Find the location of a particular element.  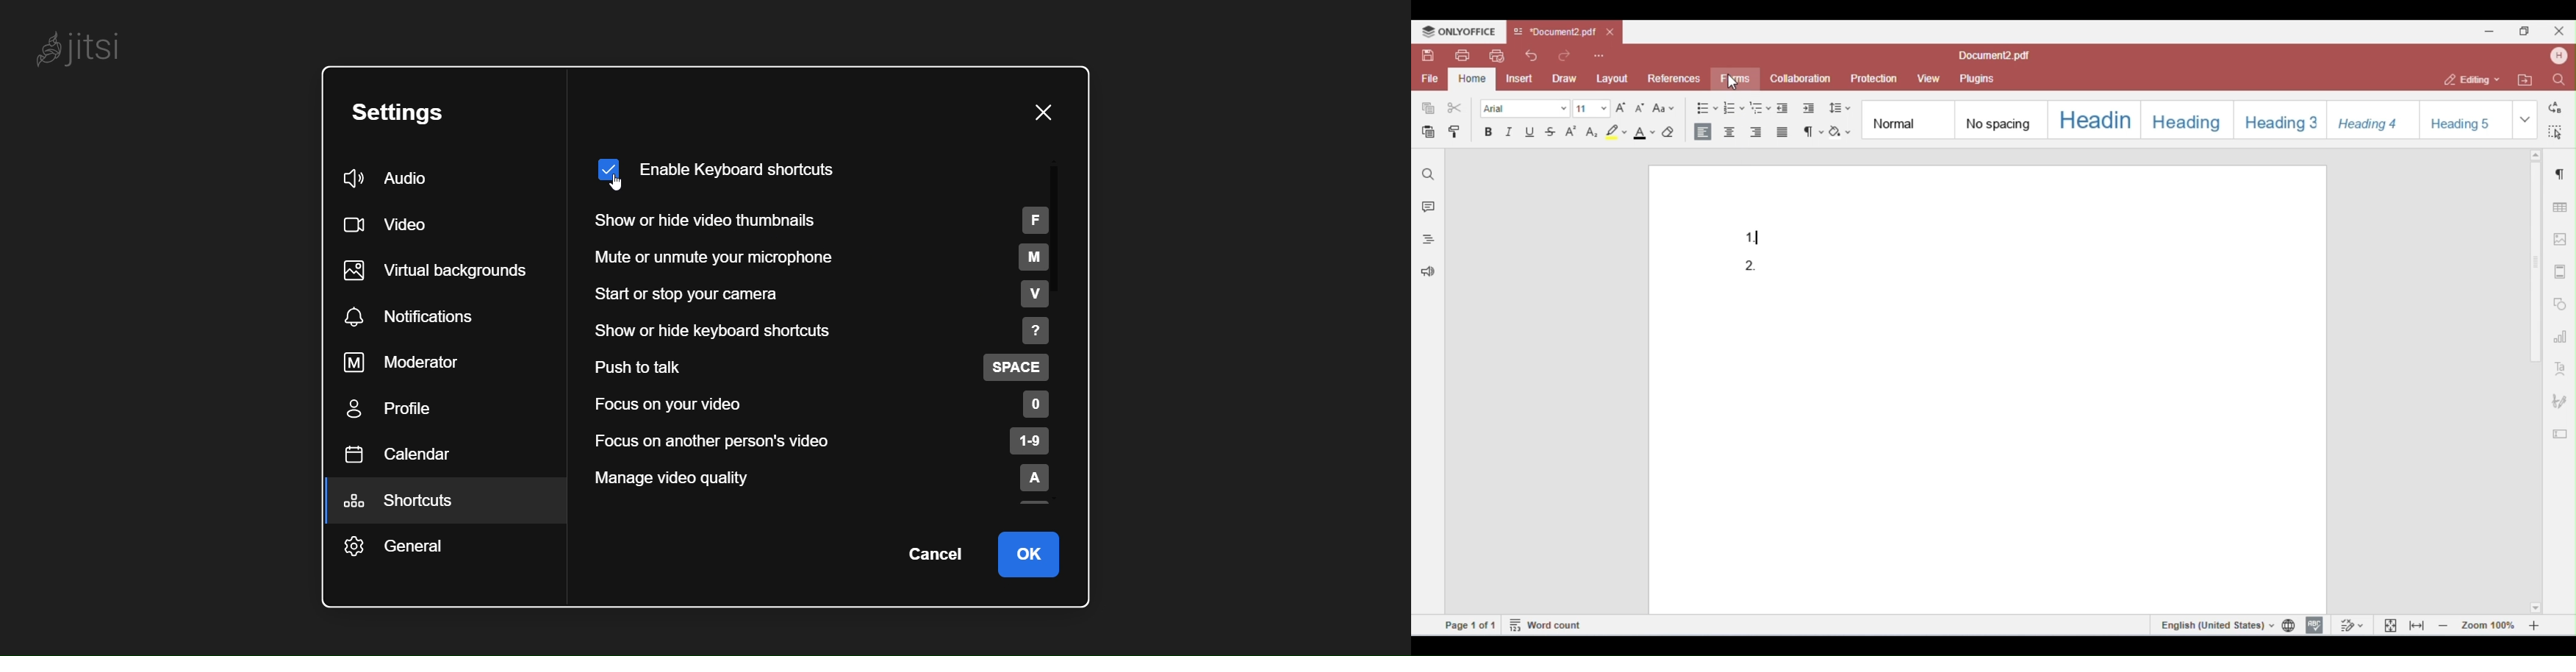

mute or unmute your microphone is located at coordinates (825, 254).